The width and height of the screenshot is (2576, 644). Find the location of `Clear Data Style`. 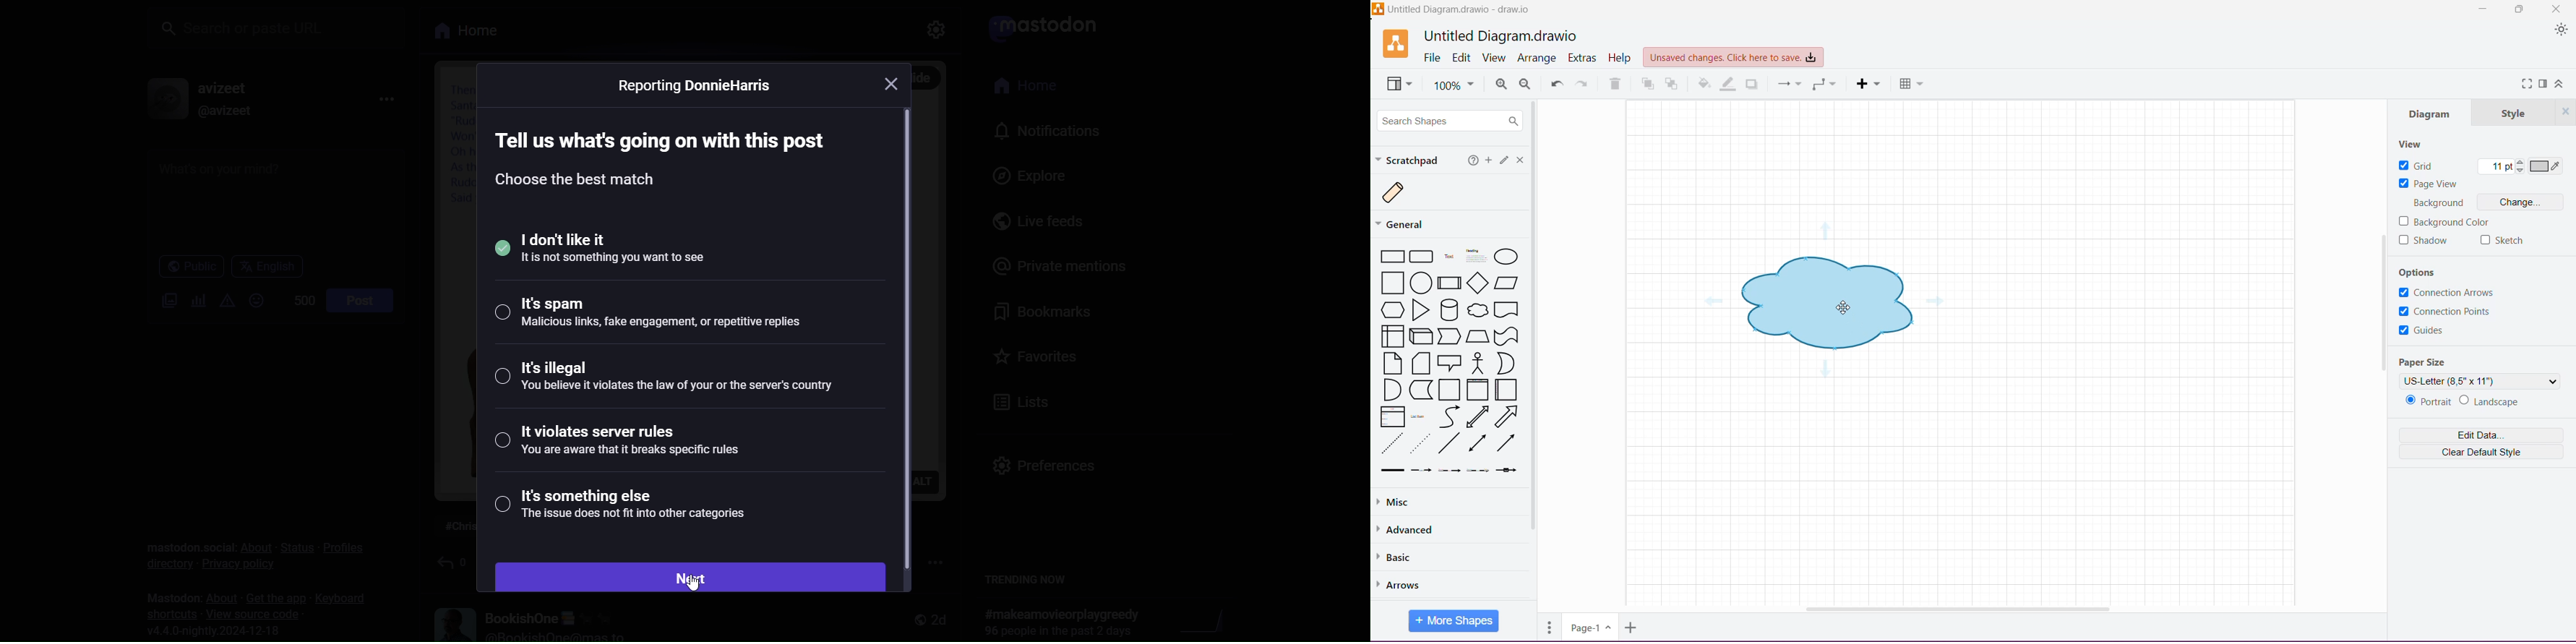

Clear Data Style is located at coordinates (2481, 452).